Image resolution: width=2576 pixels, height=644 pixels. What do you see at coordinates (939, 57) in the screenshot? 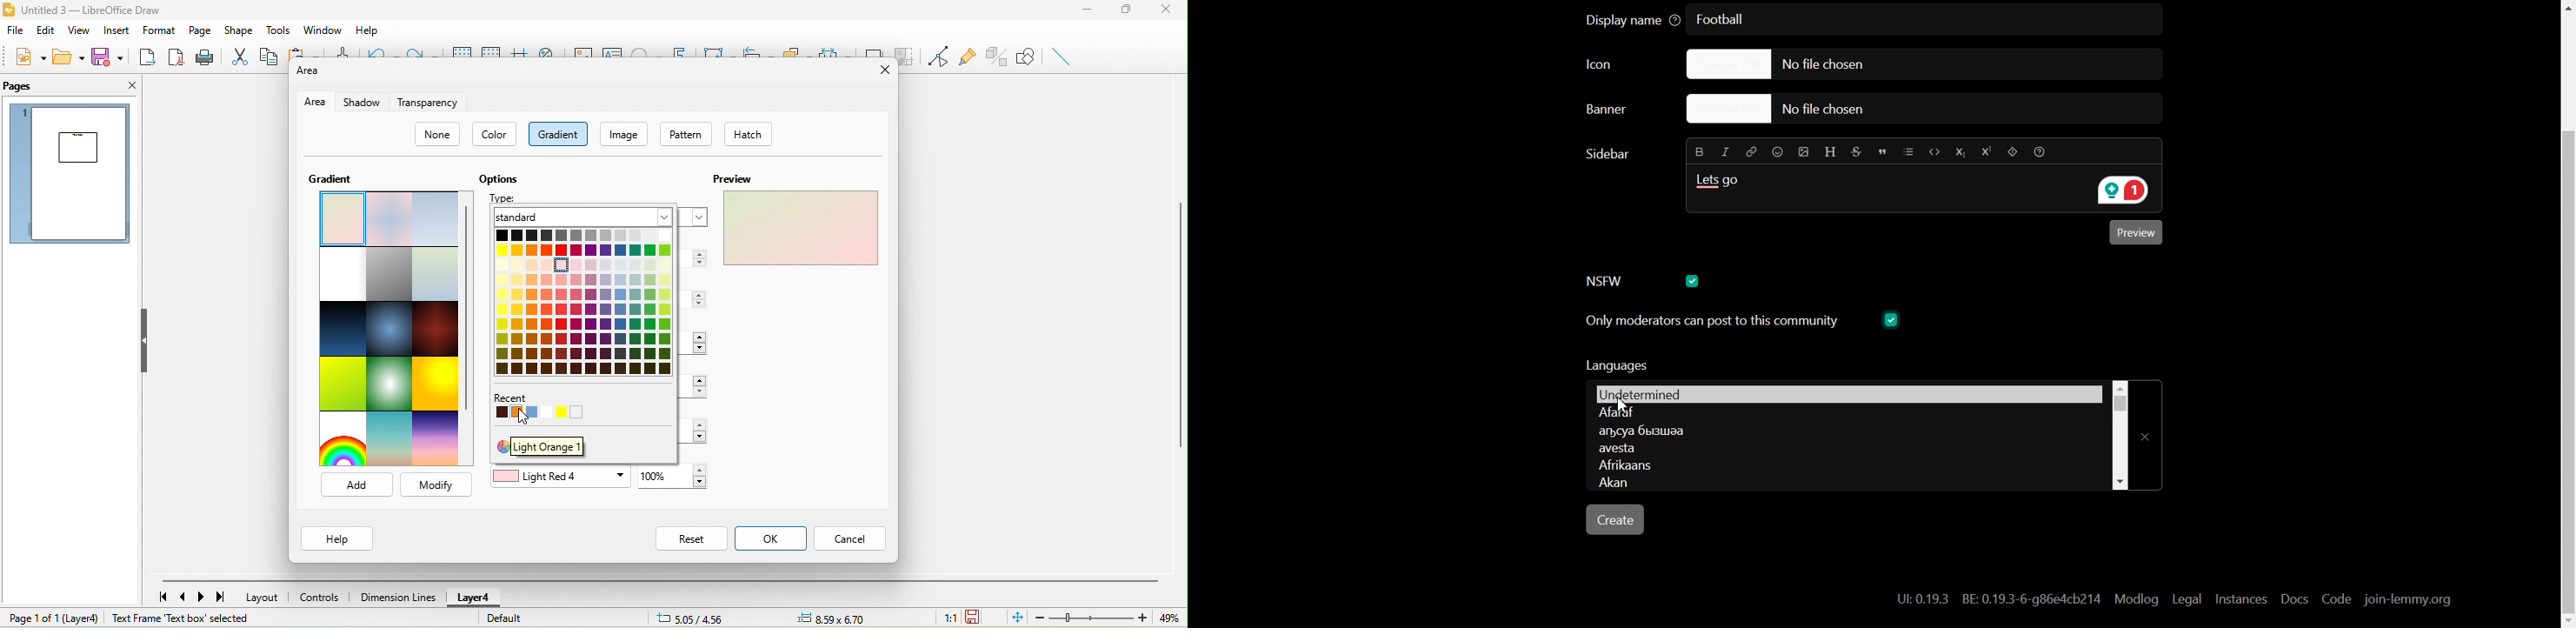
I see `toggle point edit mode` at bounding box center [939, 57].